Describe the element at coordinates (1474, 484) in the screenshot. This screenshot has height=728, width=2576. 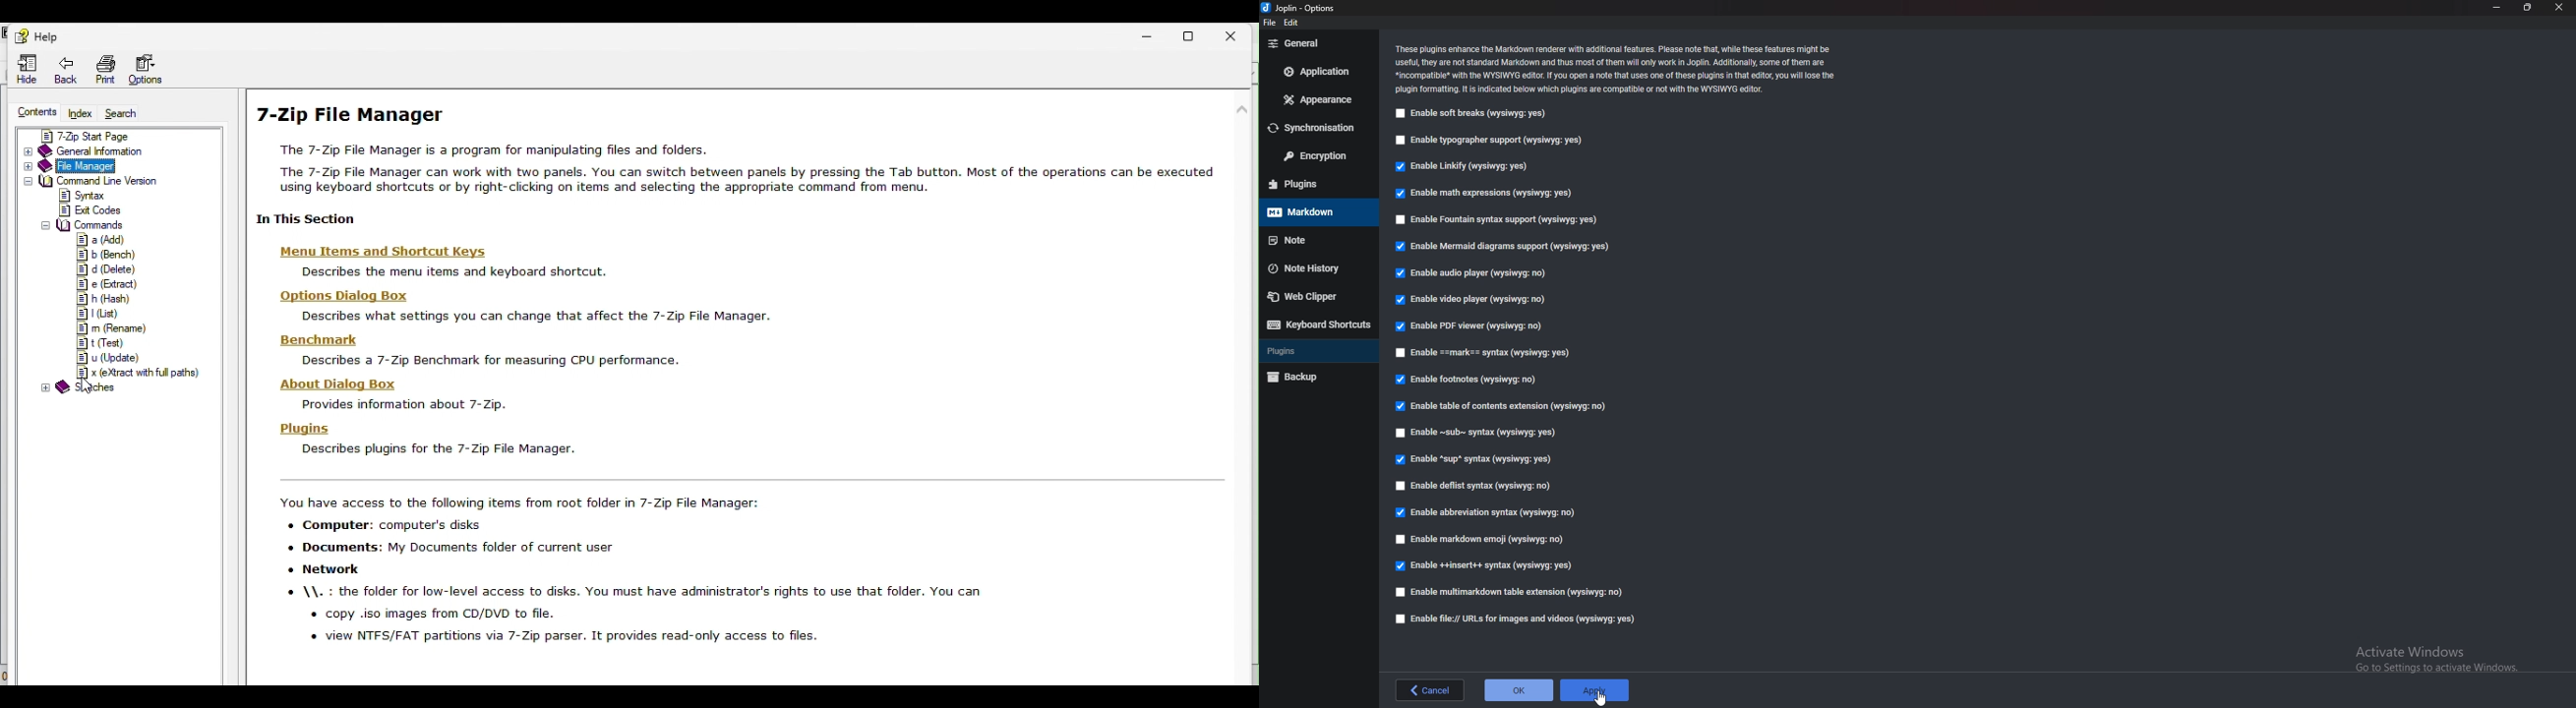
I see `enable deflist syntax` at that location.